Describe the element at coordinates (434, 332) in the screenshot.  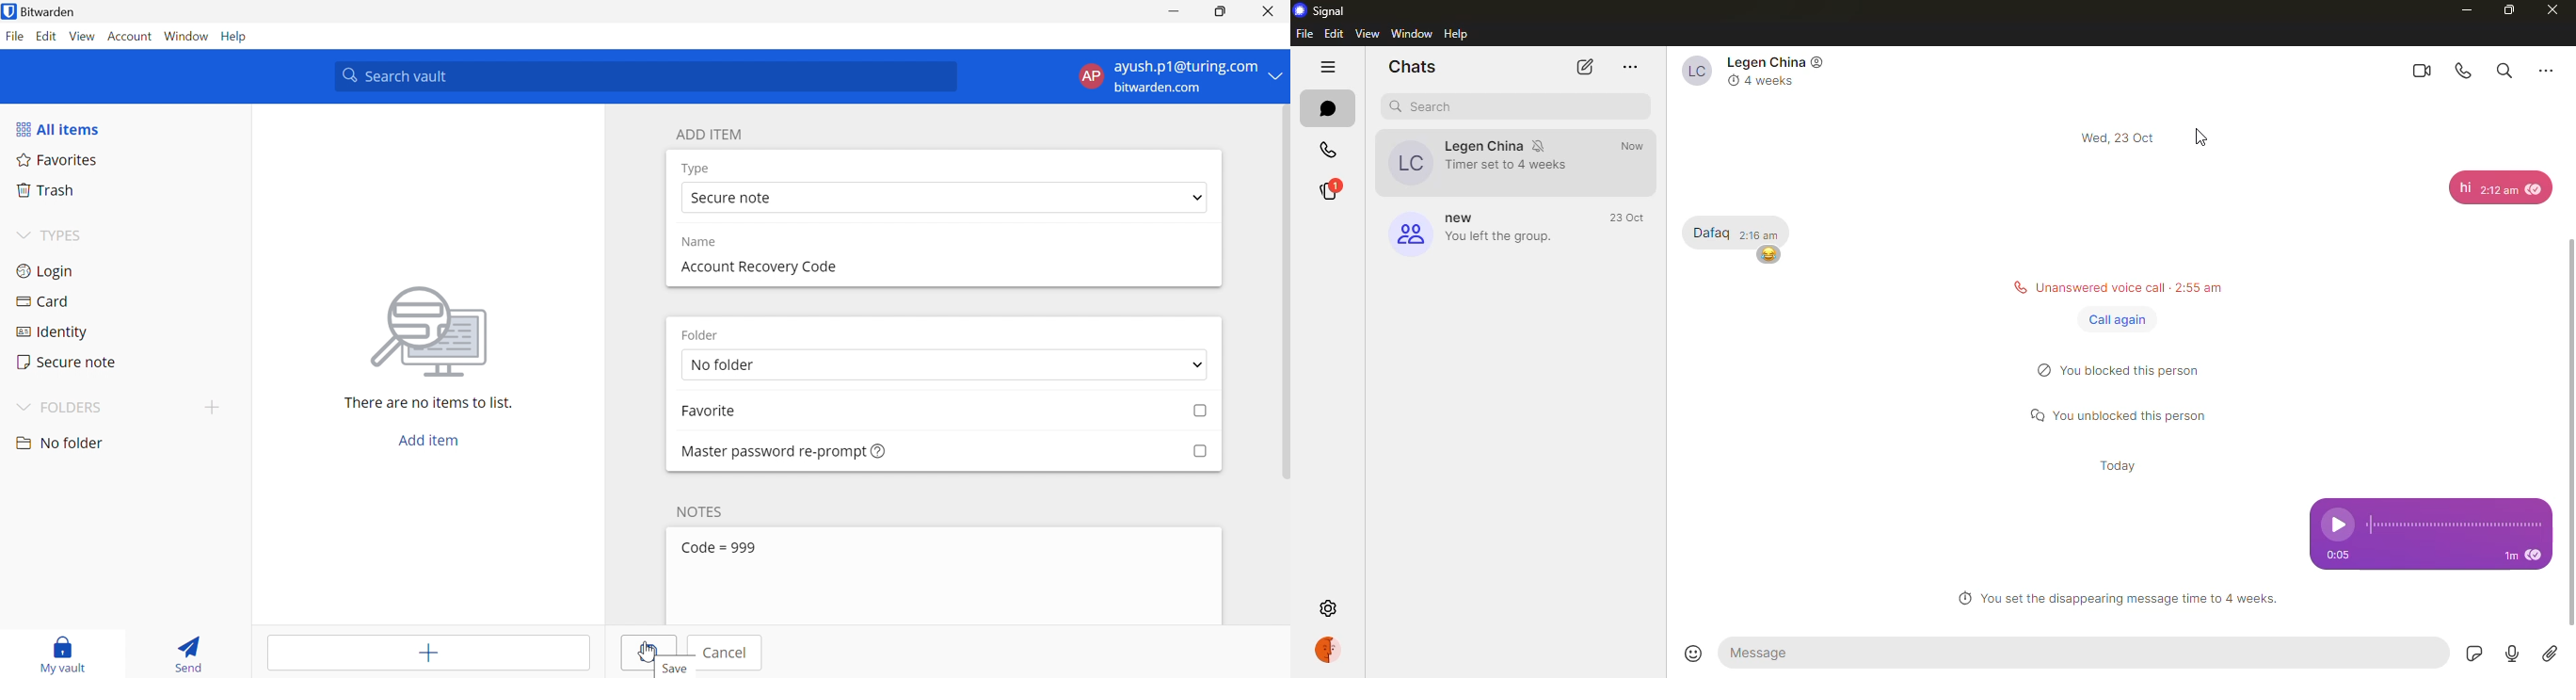
I see `image` at that location.